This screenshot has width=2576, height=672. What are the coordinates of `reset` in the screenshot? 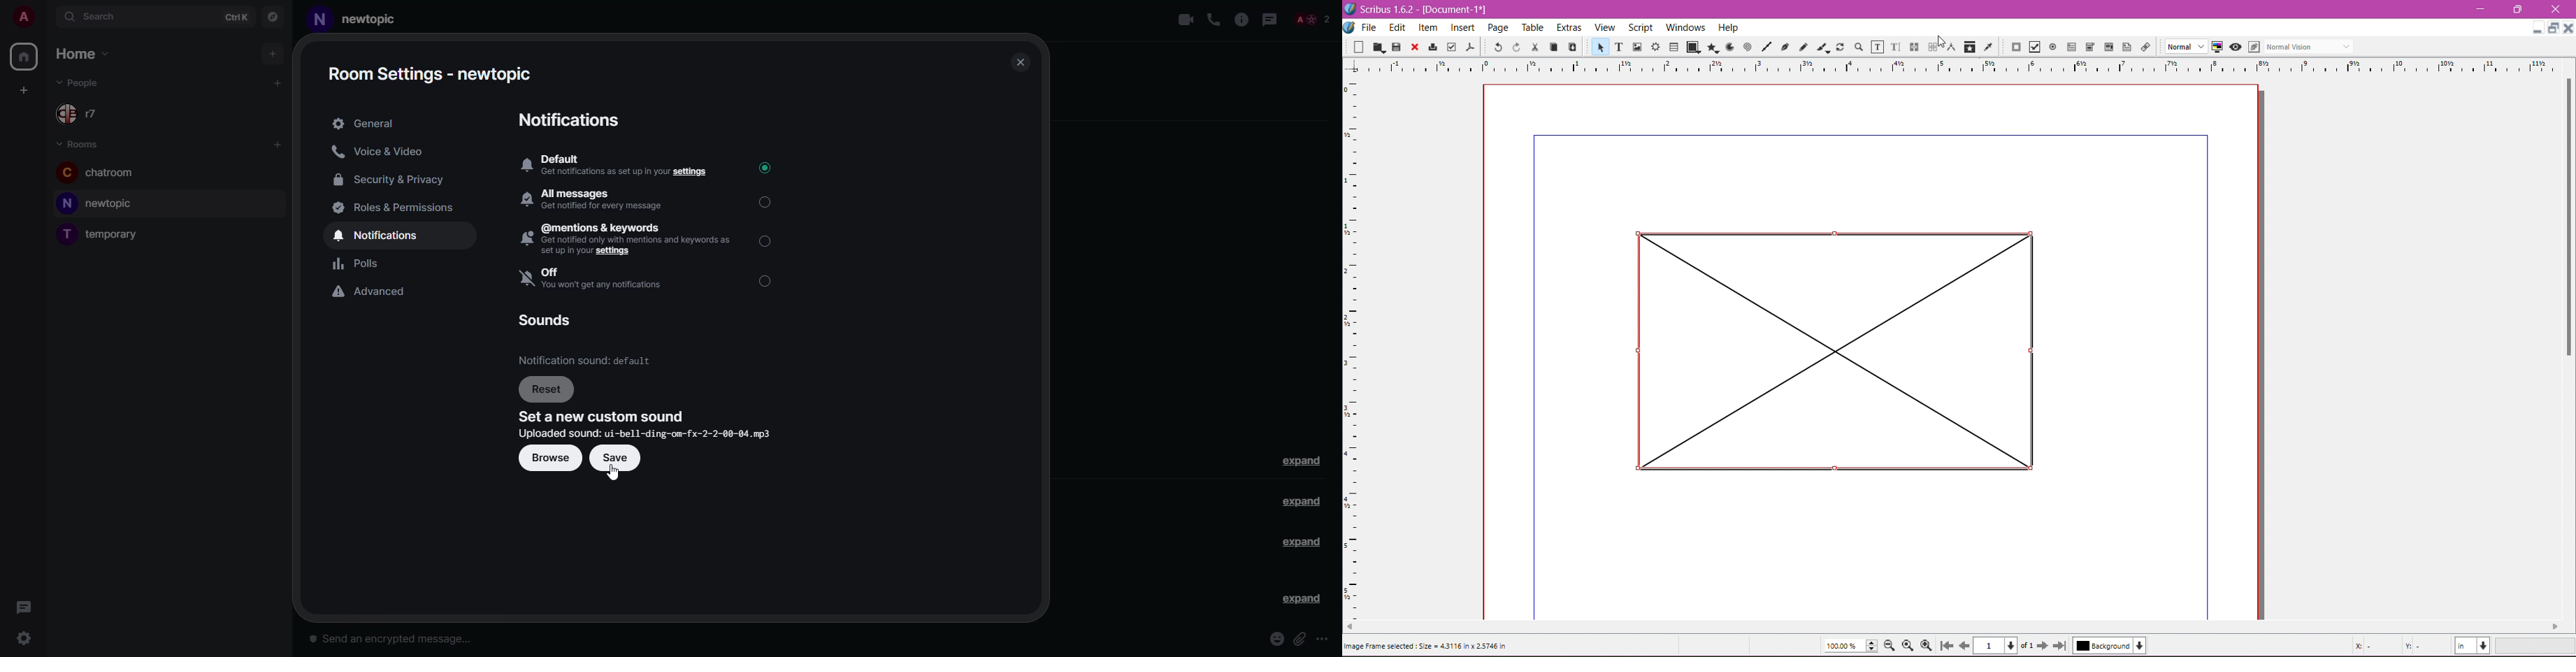 It's located at (547, 390).